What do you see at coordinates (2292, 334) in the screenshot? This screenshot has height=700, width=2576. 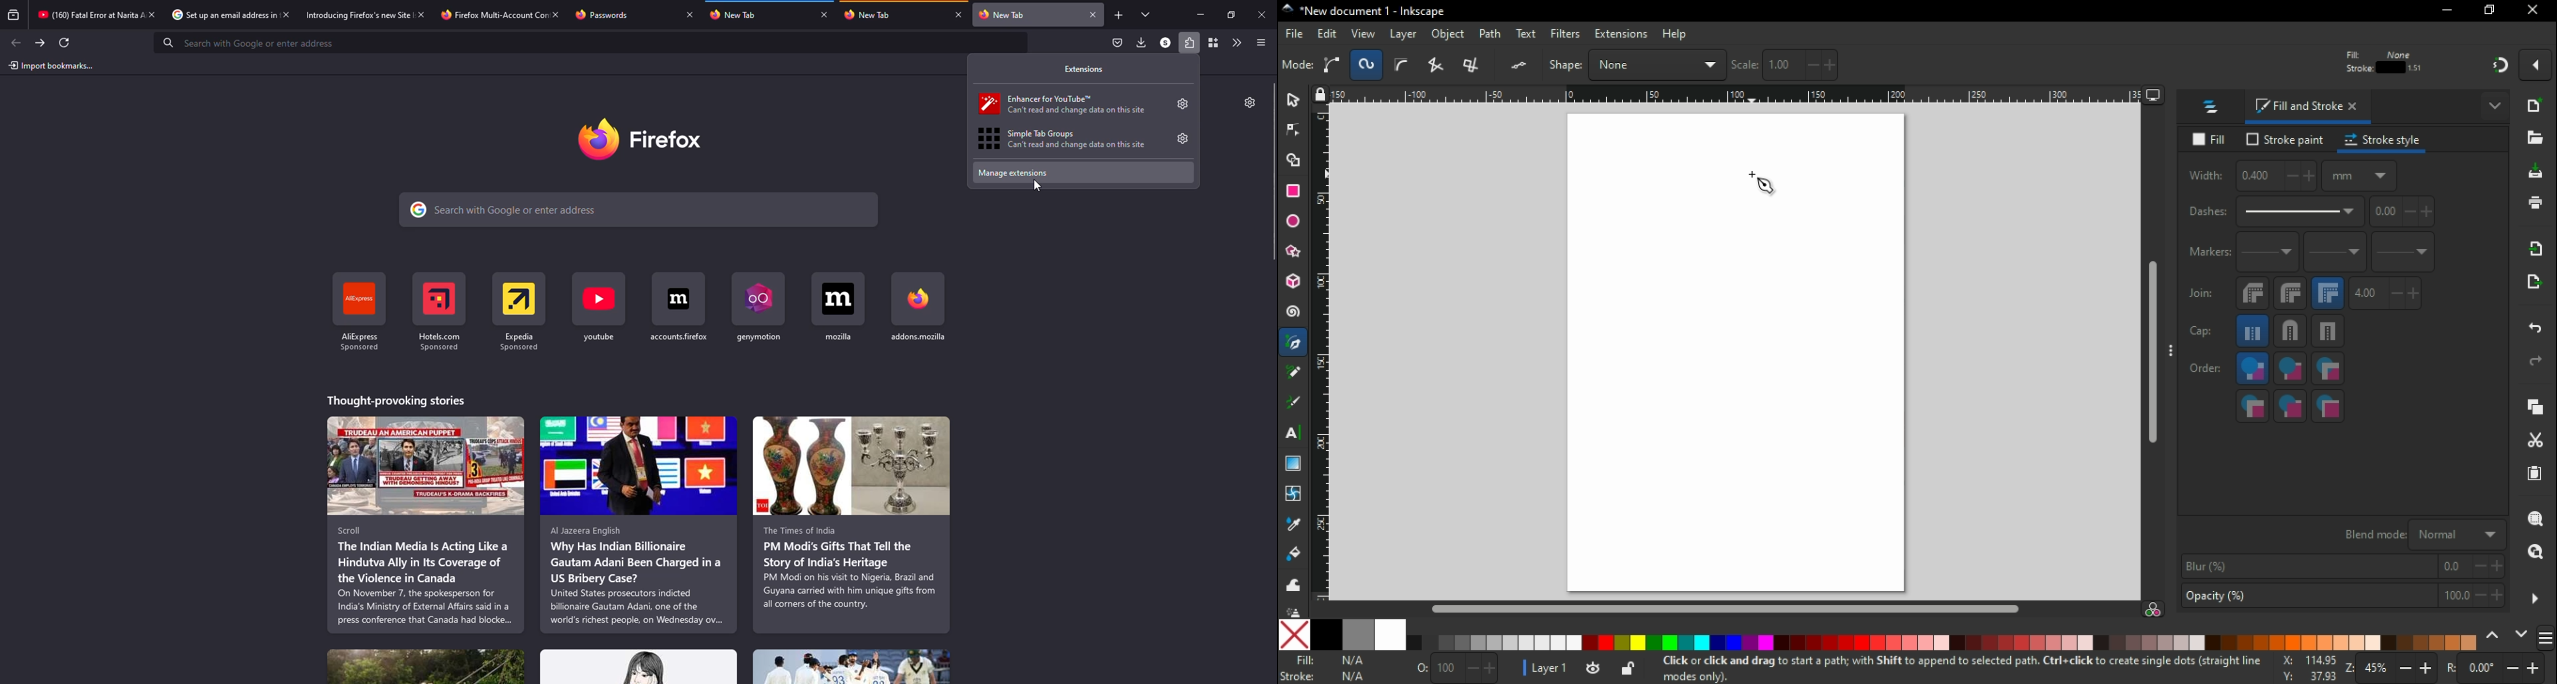 I see `round` at bounding box center [2292, 334].